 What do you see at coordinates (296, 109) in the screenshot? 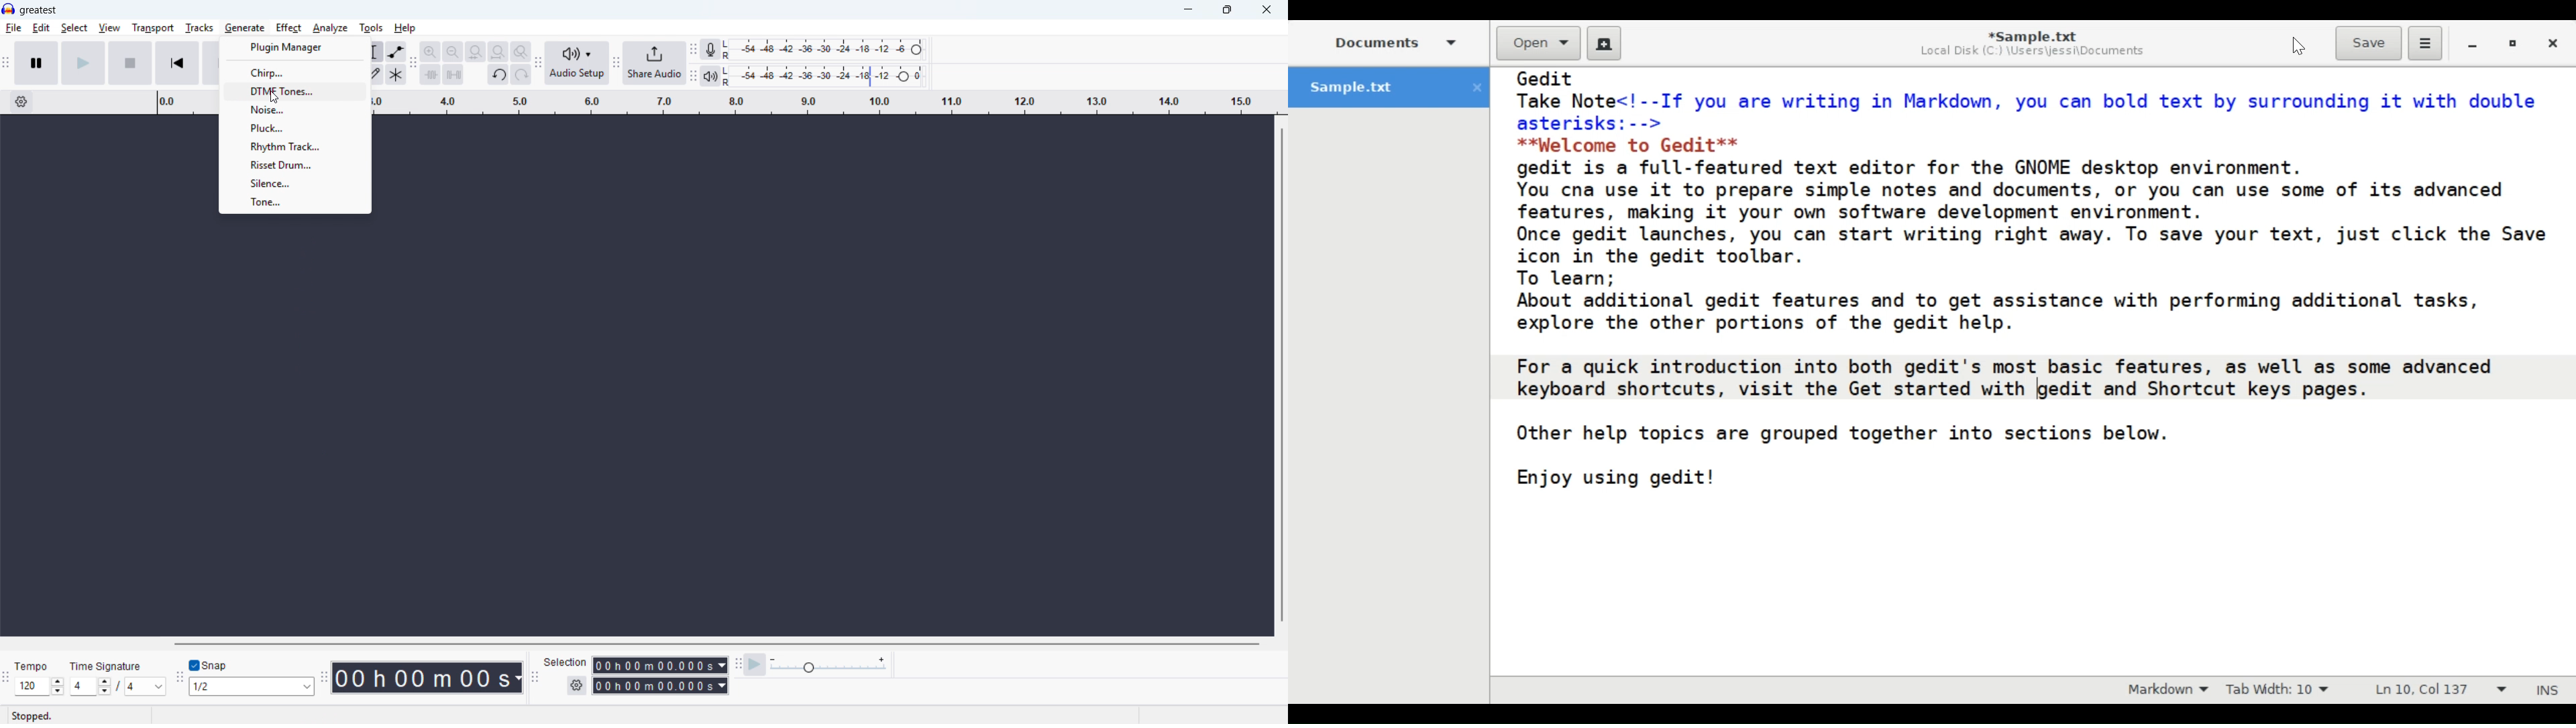
I see `Noise ` at bounding box center [296, 109].